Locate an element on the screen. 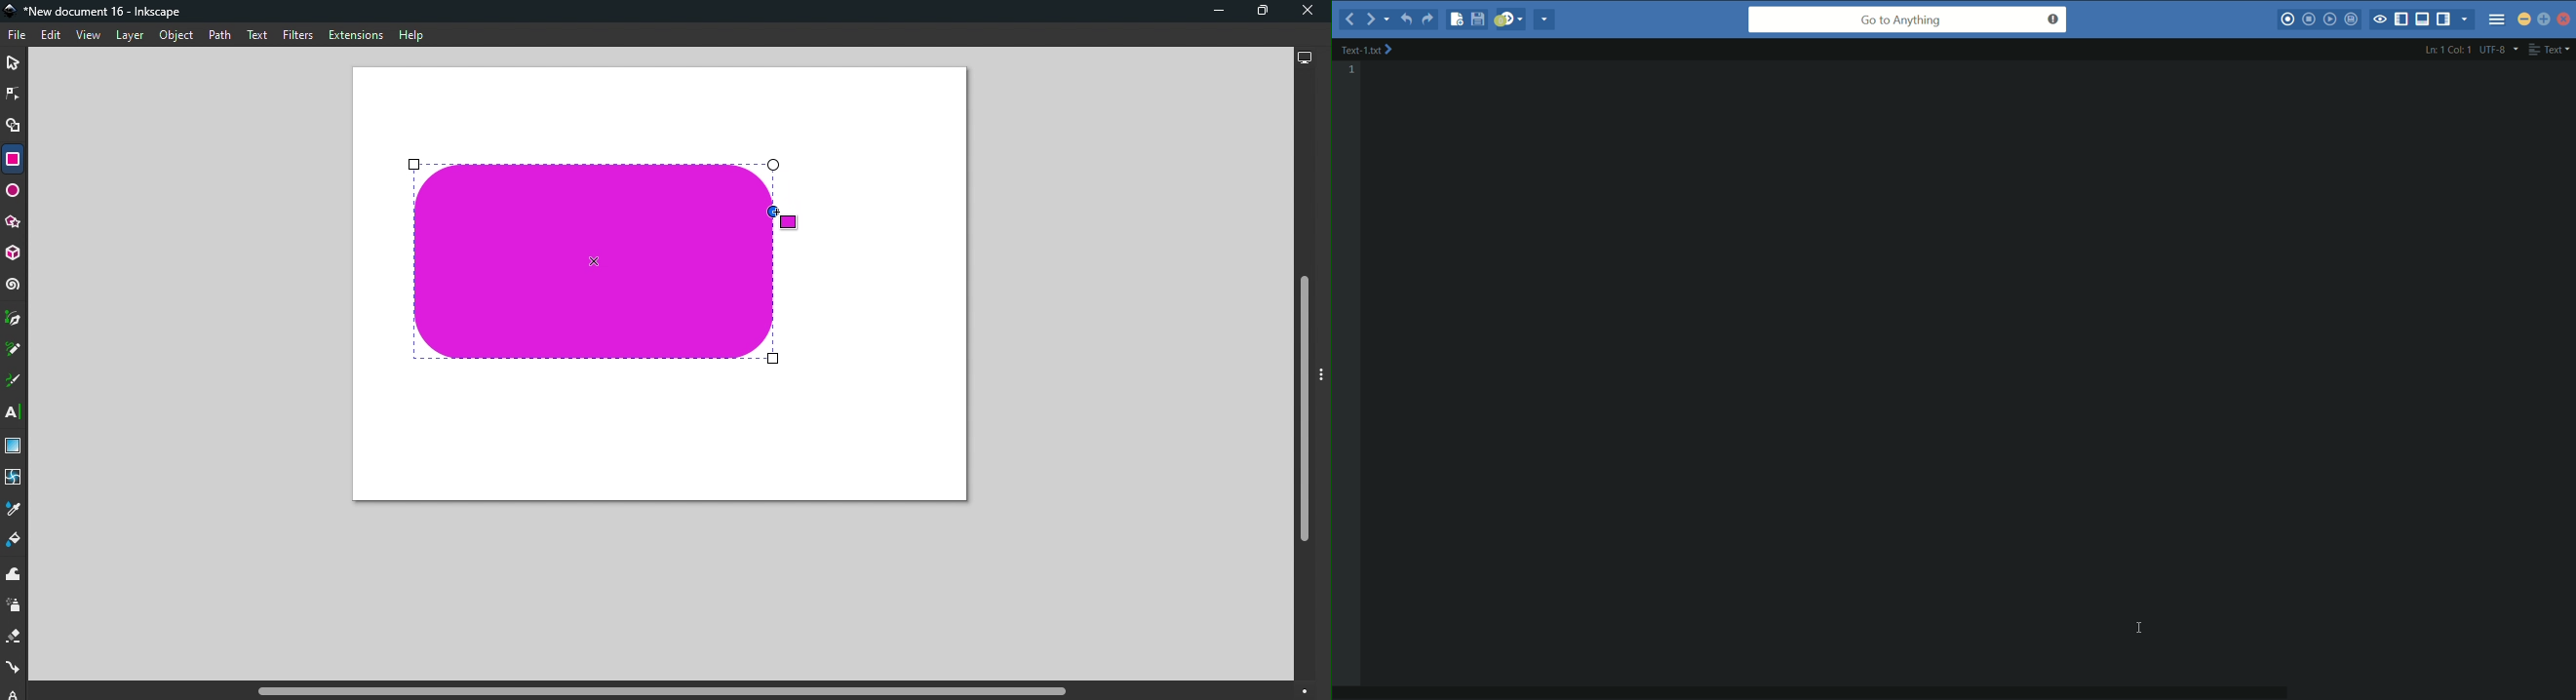 This screenshot has width=2576, height=700. Node tool is located at coordinates (14, 93).